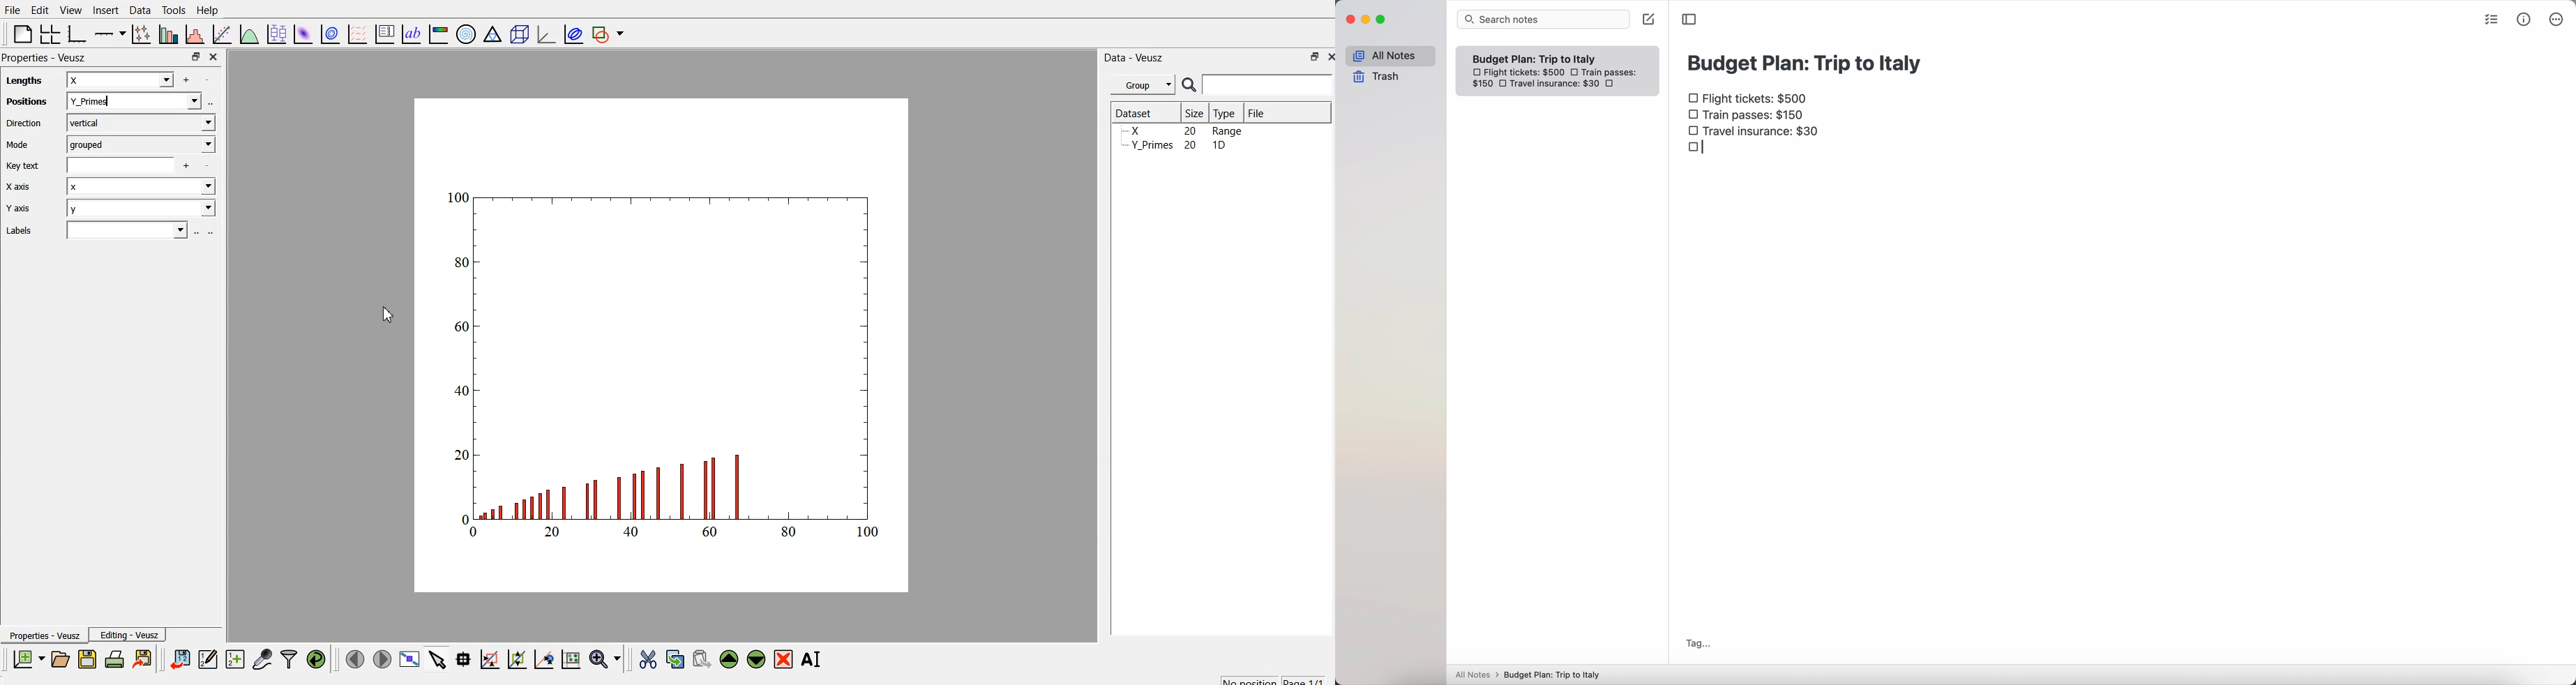 This screenshot has height=700, width=2576. I want to click on Mode grouped, so click(110, 144).